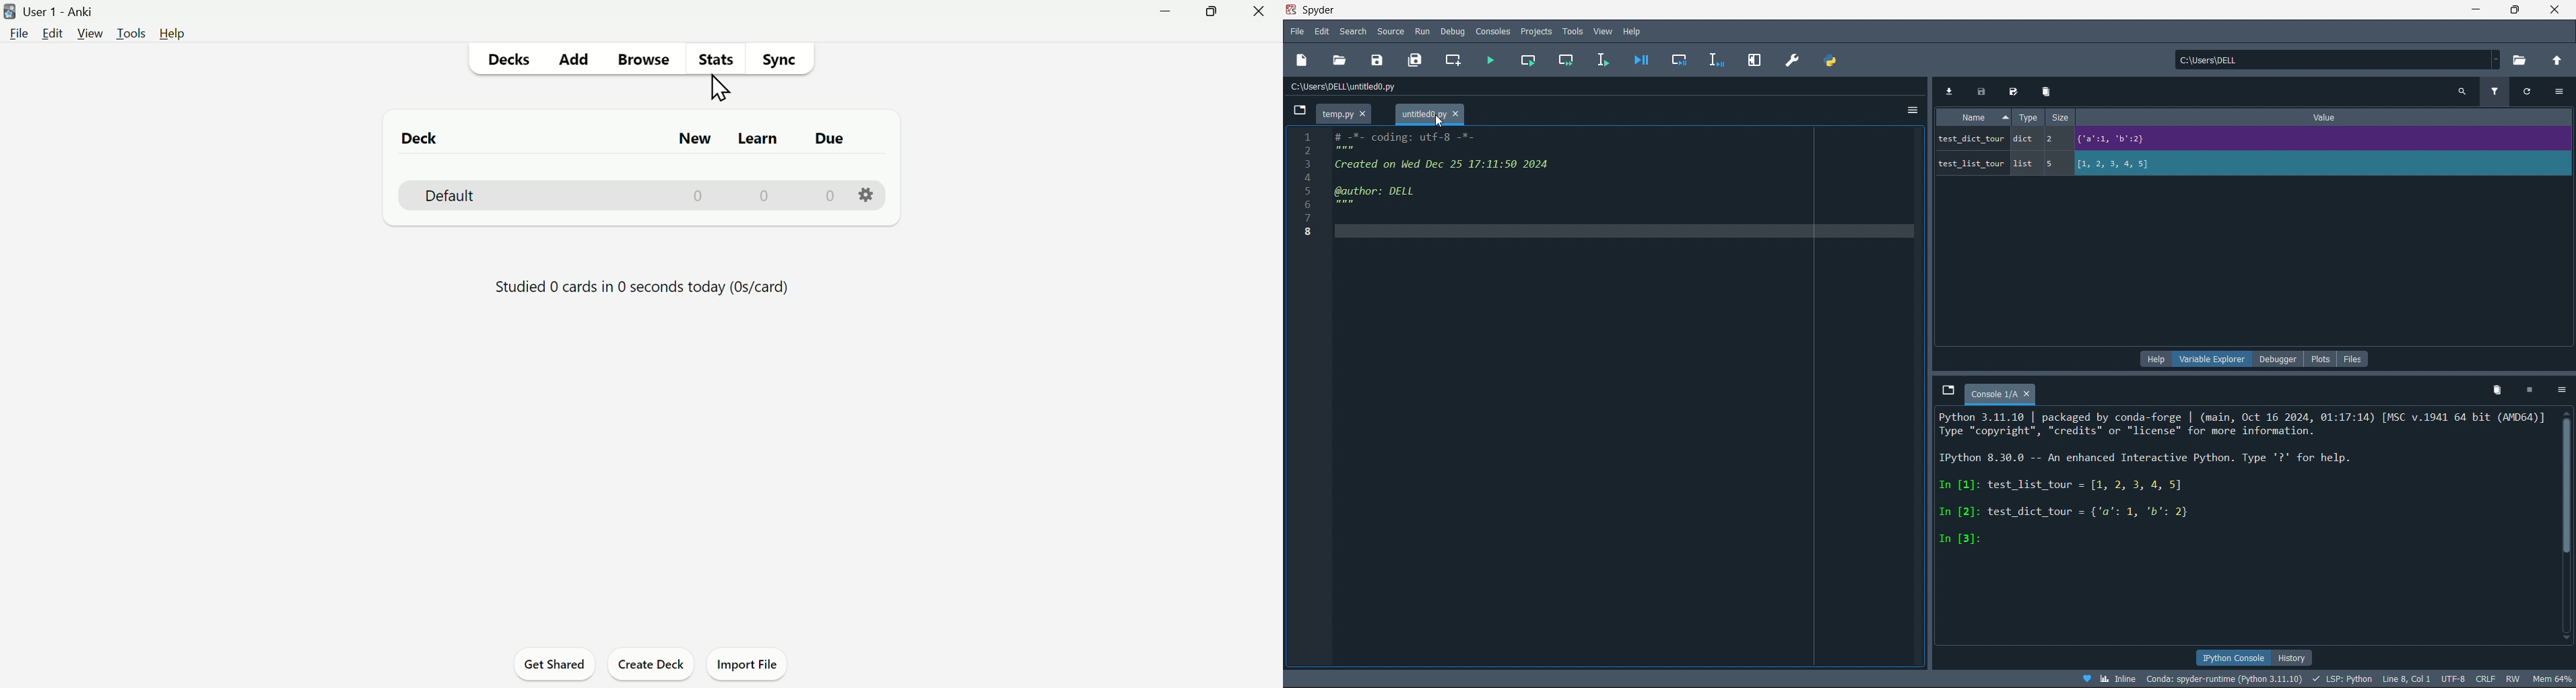 The image size is (2576, 700). I want to click on preference, so click(1793, 60).